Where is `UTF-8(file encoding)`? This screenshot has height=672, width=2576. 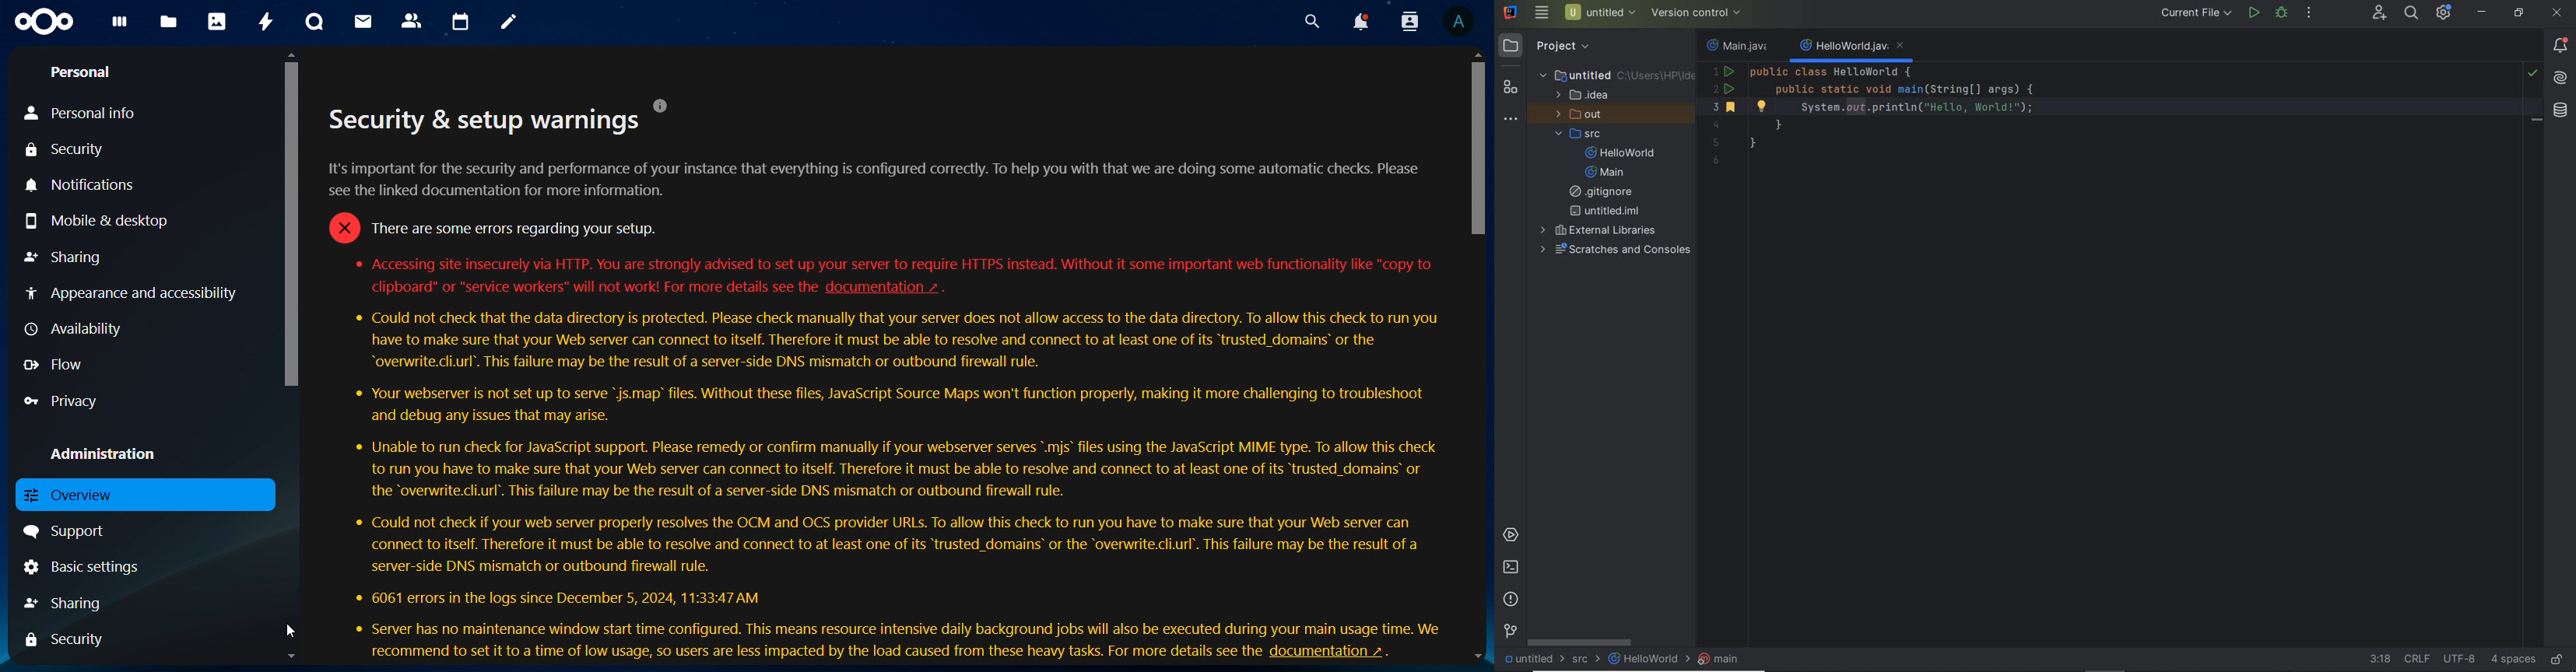
UTF-8(file encoding) is located at coordinates (2458, 659).